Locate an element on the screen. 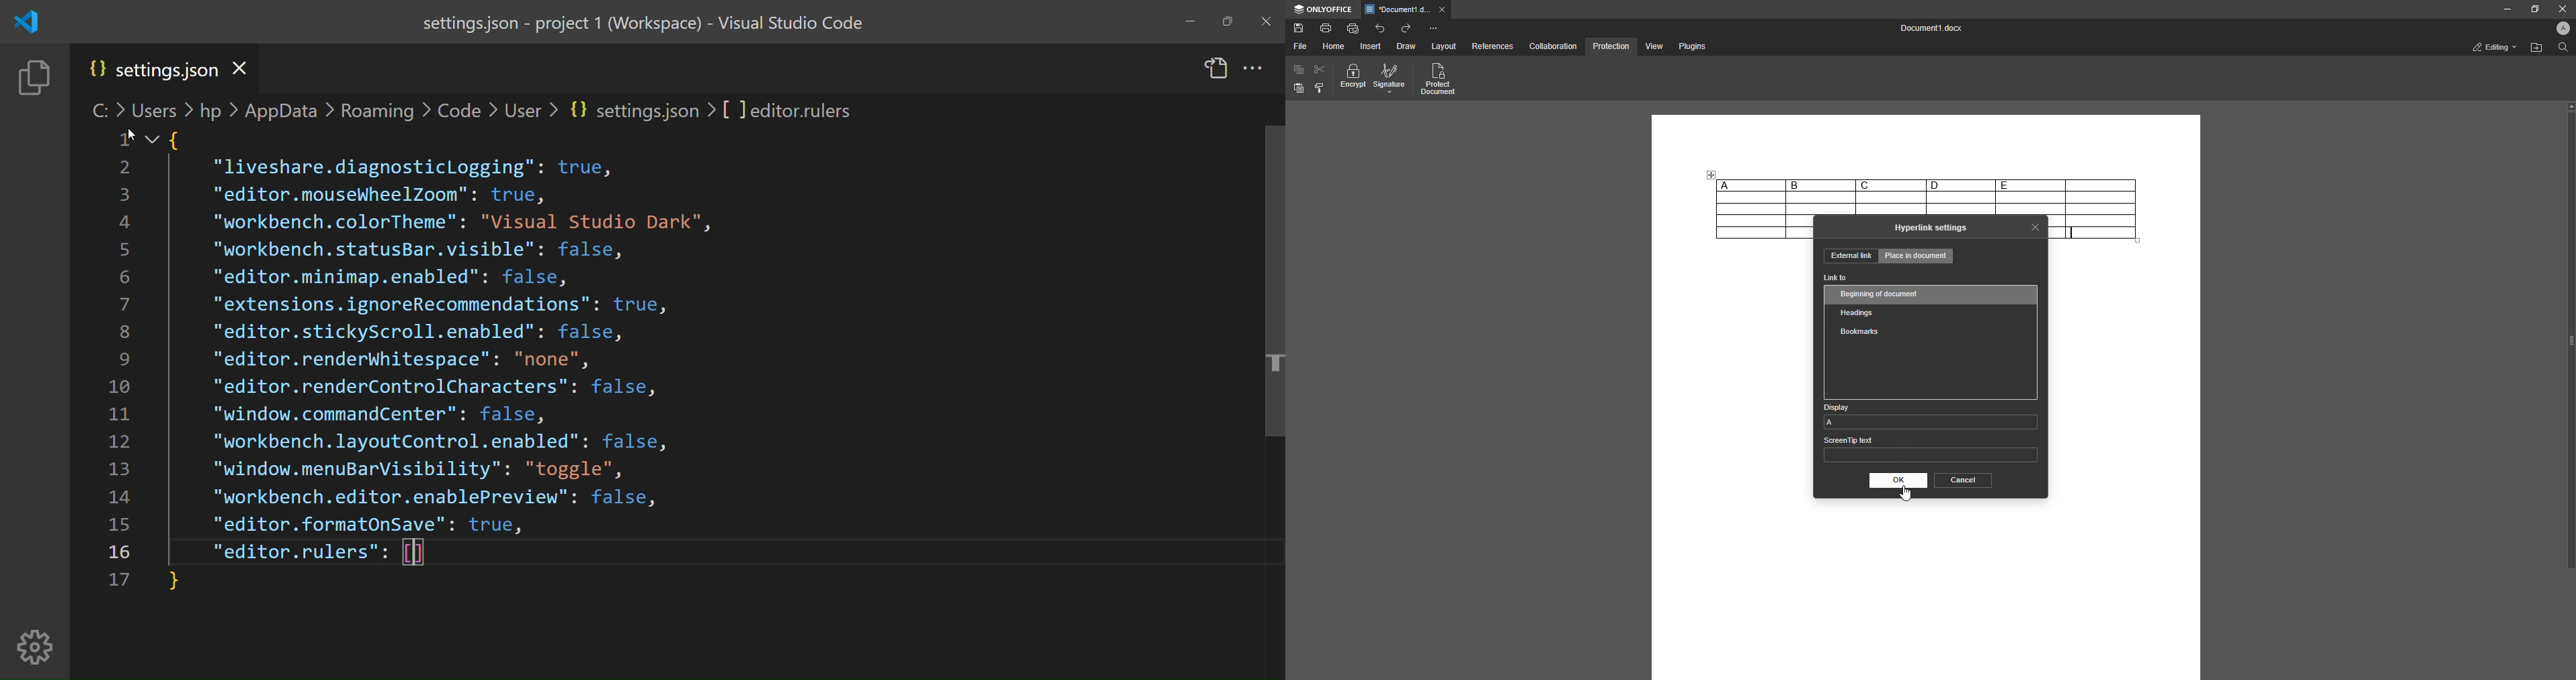  Protected Document is located at coordinates (1439, 80).